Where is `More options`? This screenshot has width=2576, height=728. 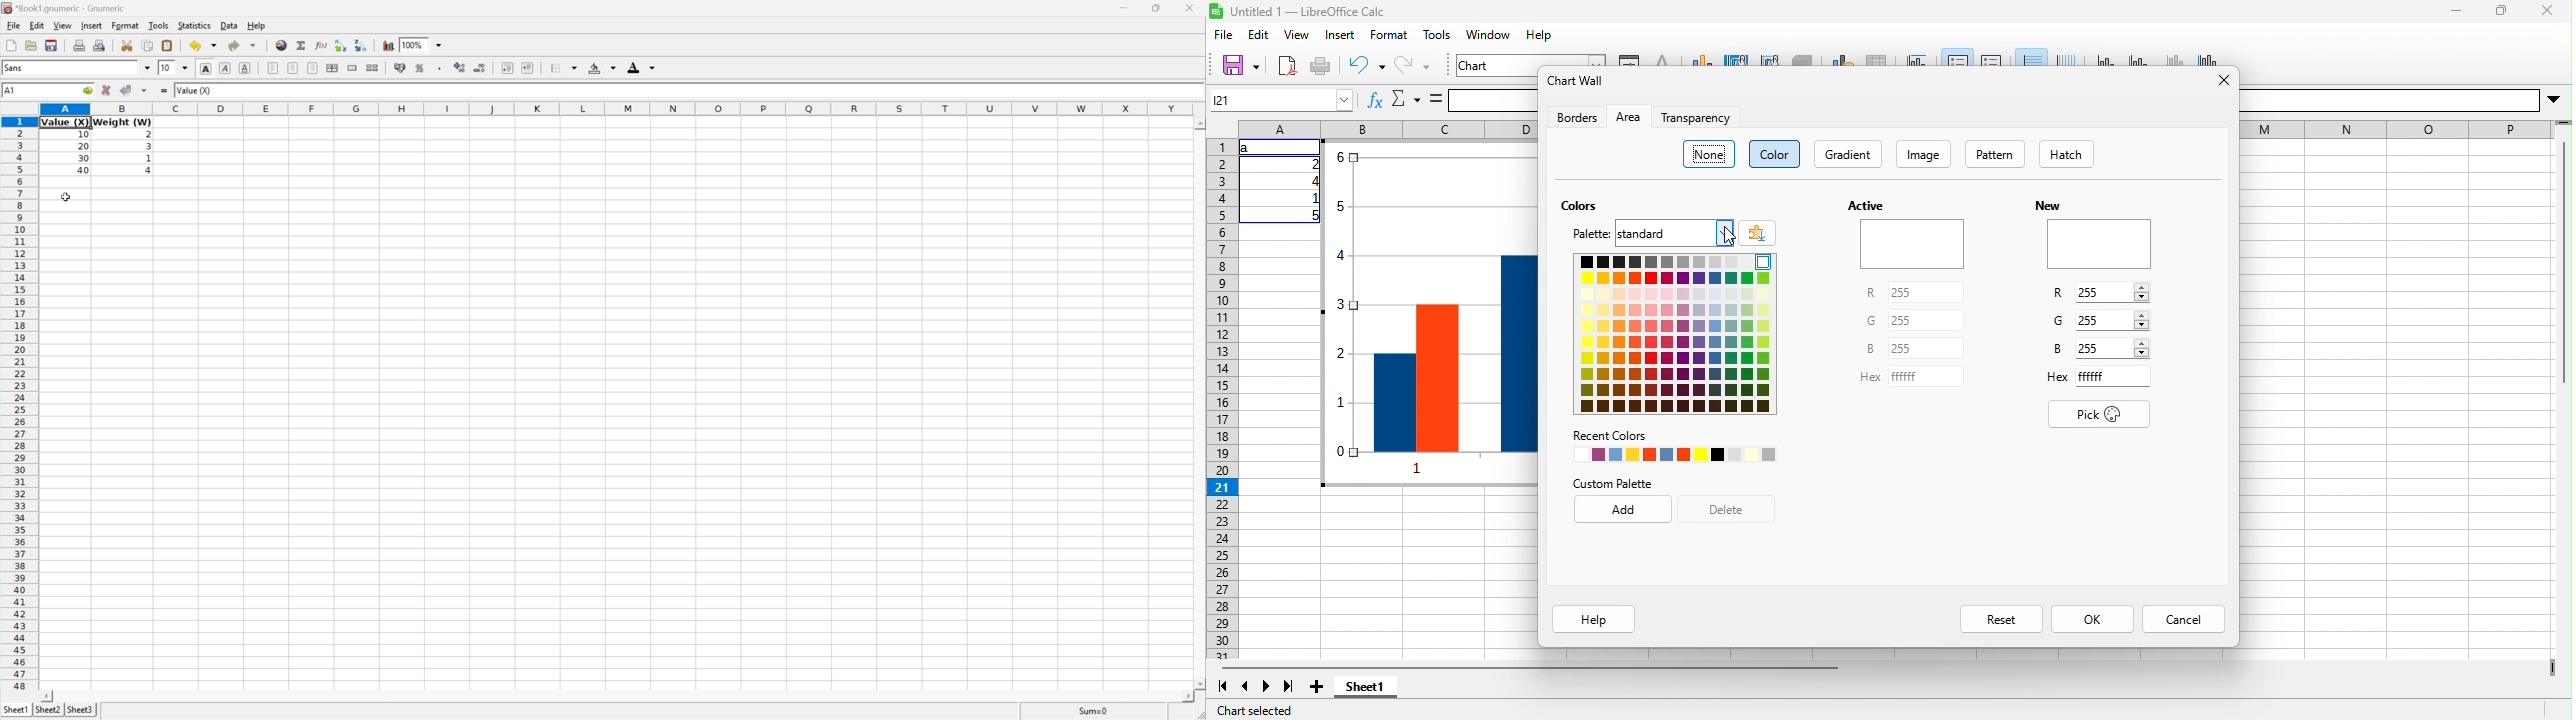
More options is located at coordinates (2553, 100).